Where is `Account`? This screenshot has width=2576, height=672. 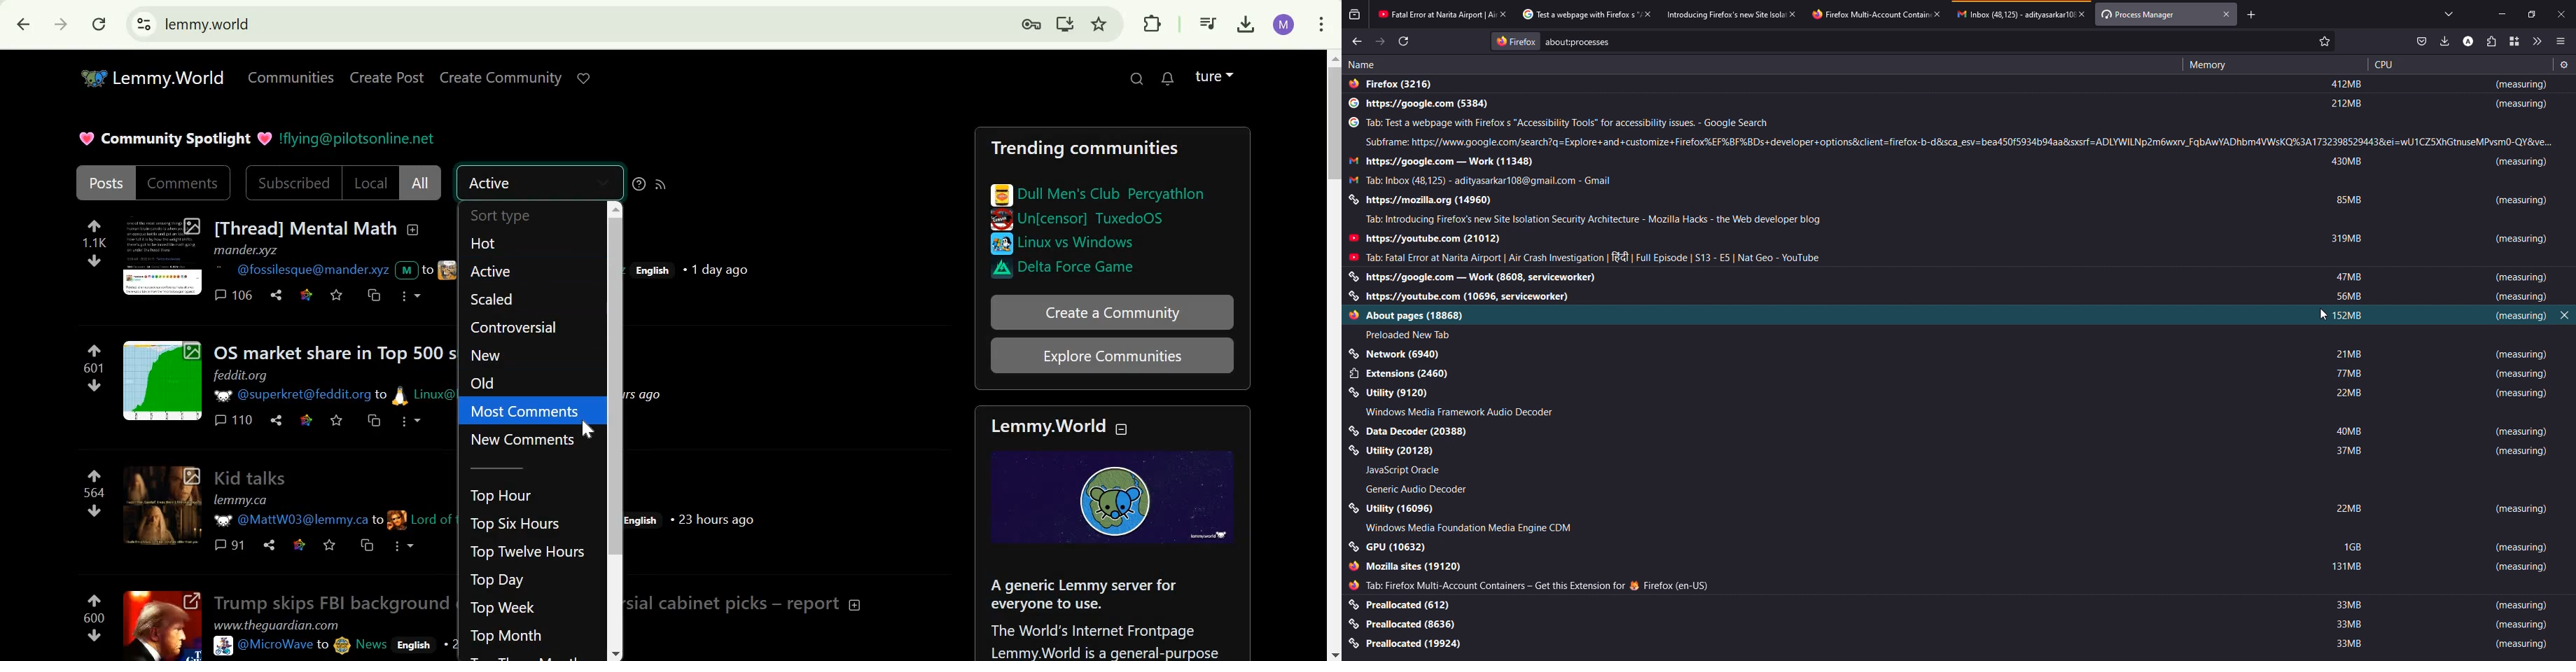
Account is located at coordinates (1213, 76).